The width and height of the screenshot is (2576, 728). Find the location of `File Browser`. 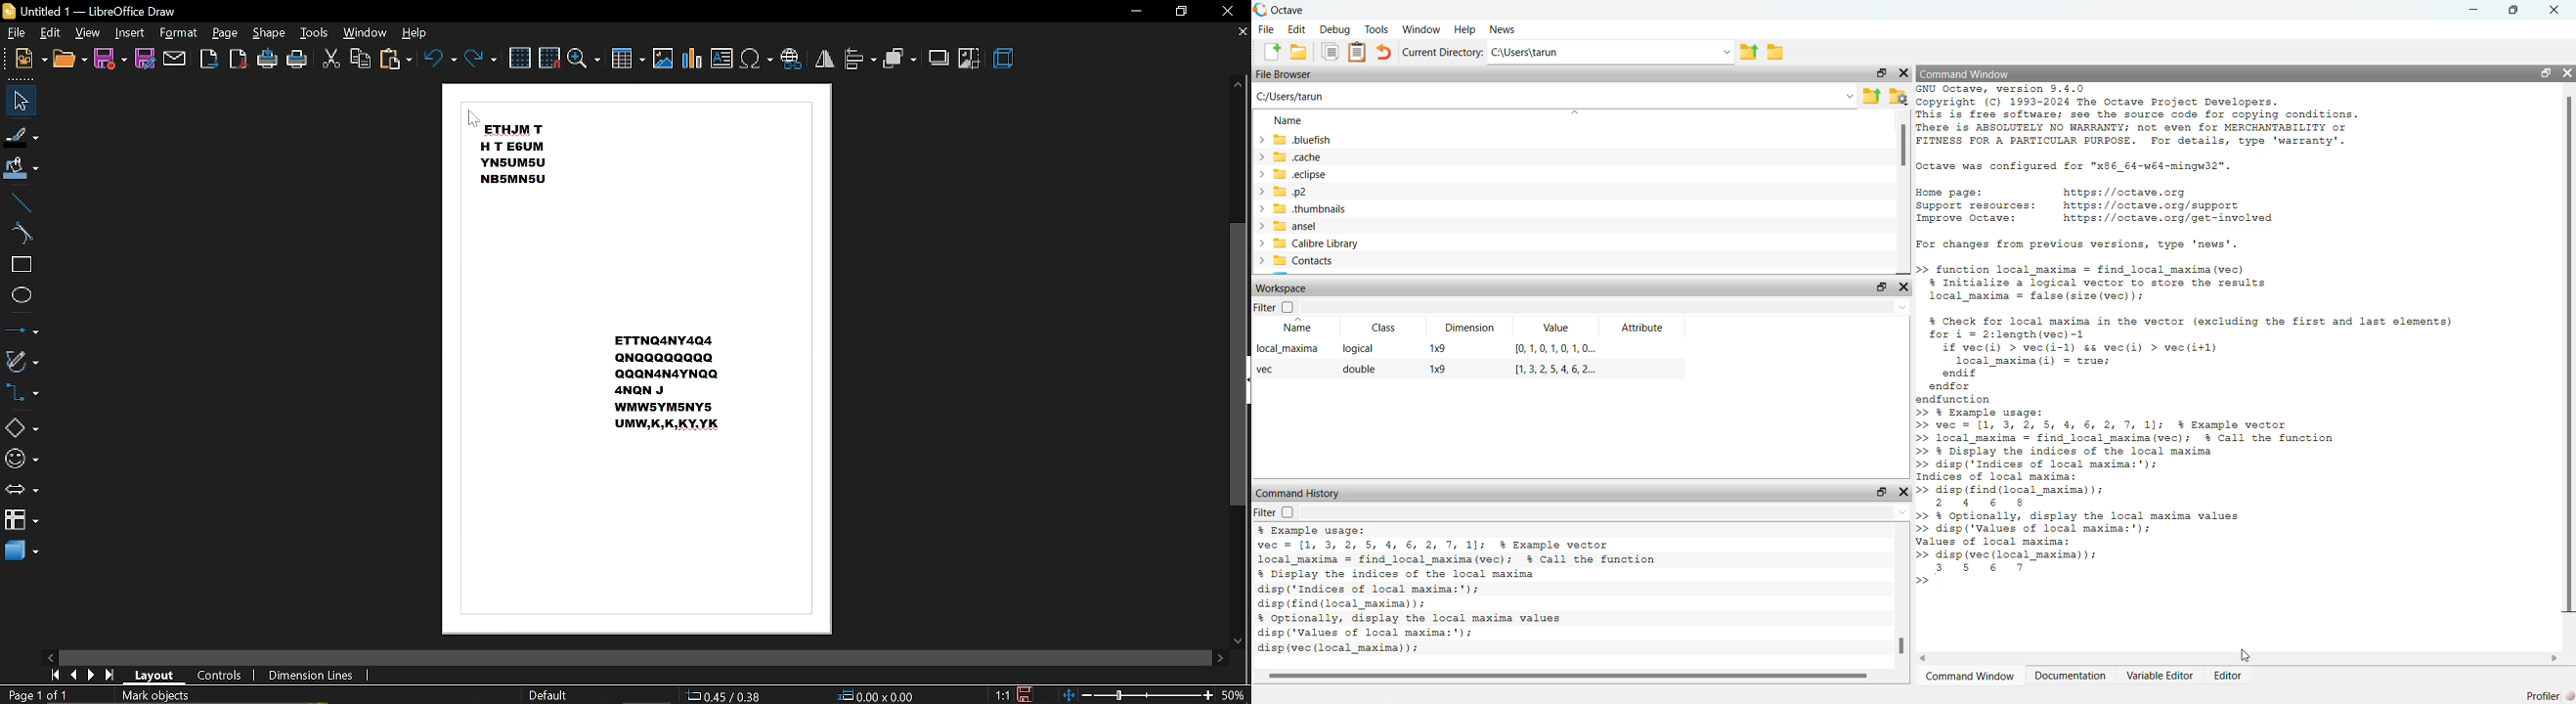

File Browser is located at coordinates (1284, 74).